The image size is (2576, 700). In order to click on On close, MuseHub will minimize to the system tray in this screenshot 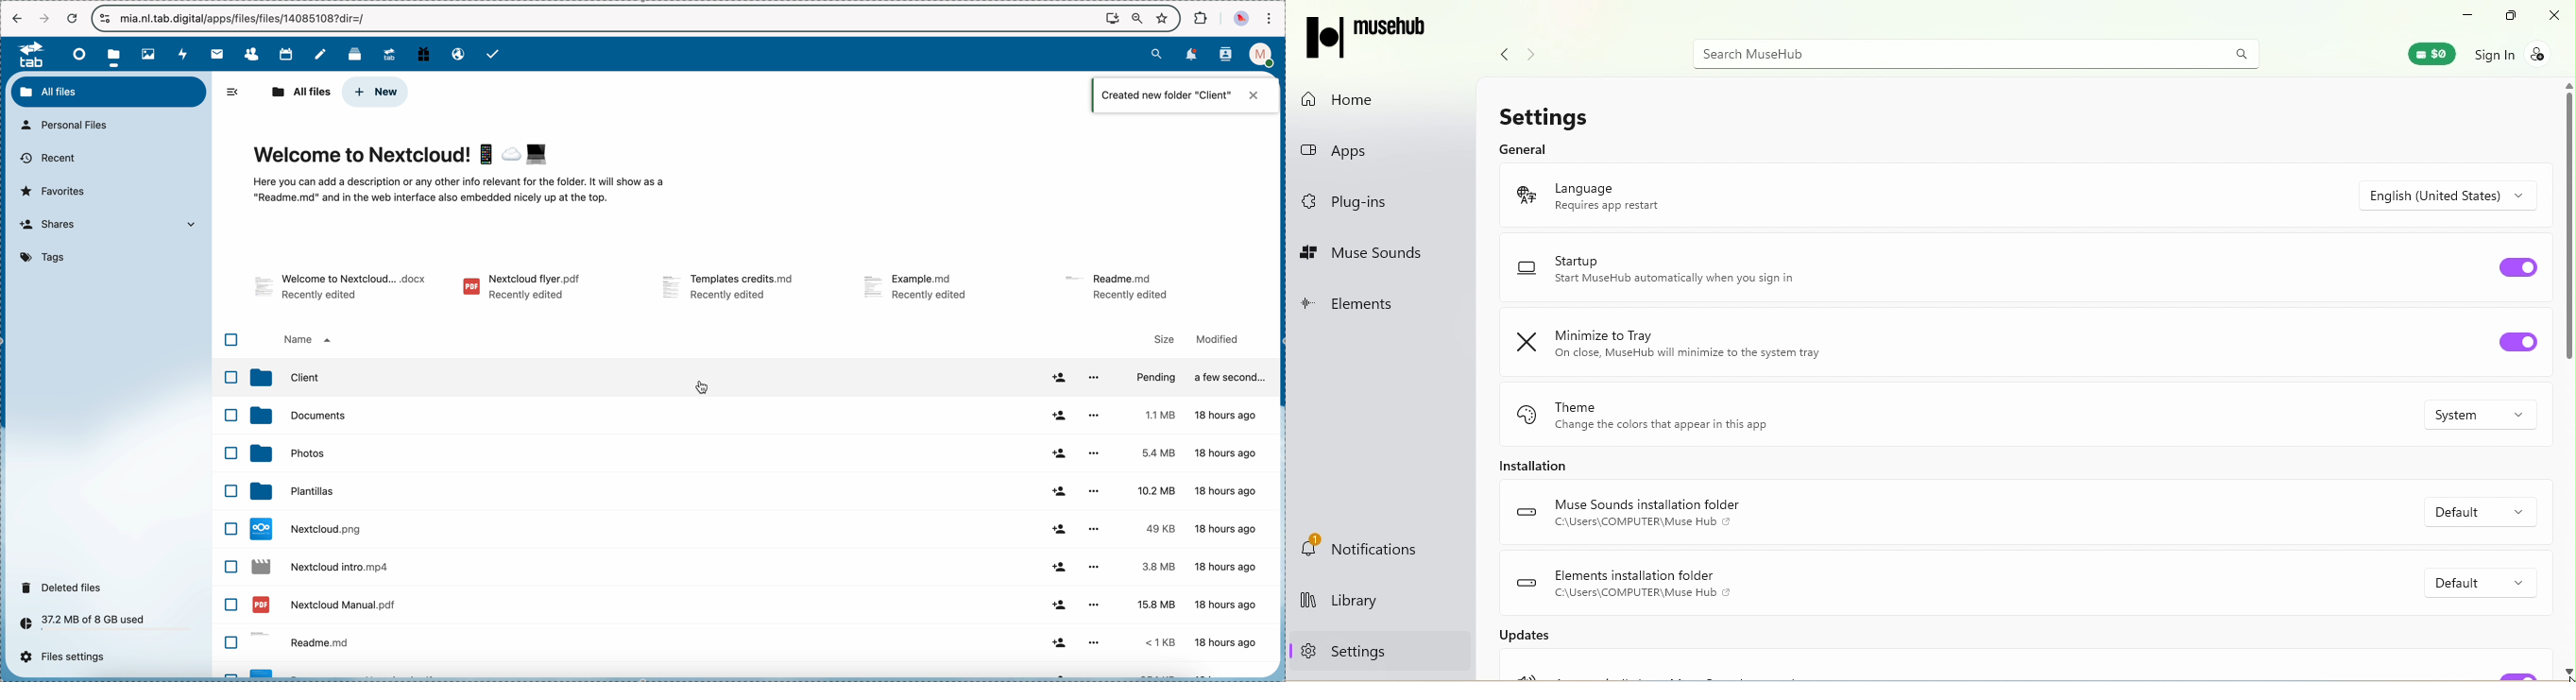, I will do `click(1687, 354)`.